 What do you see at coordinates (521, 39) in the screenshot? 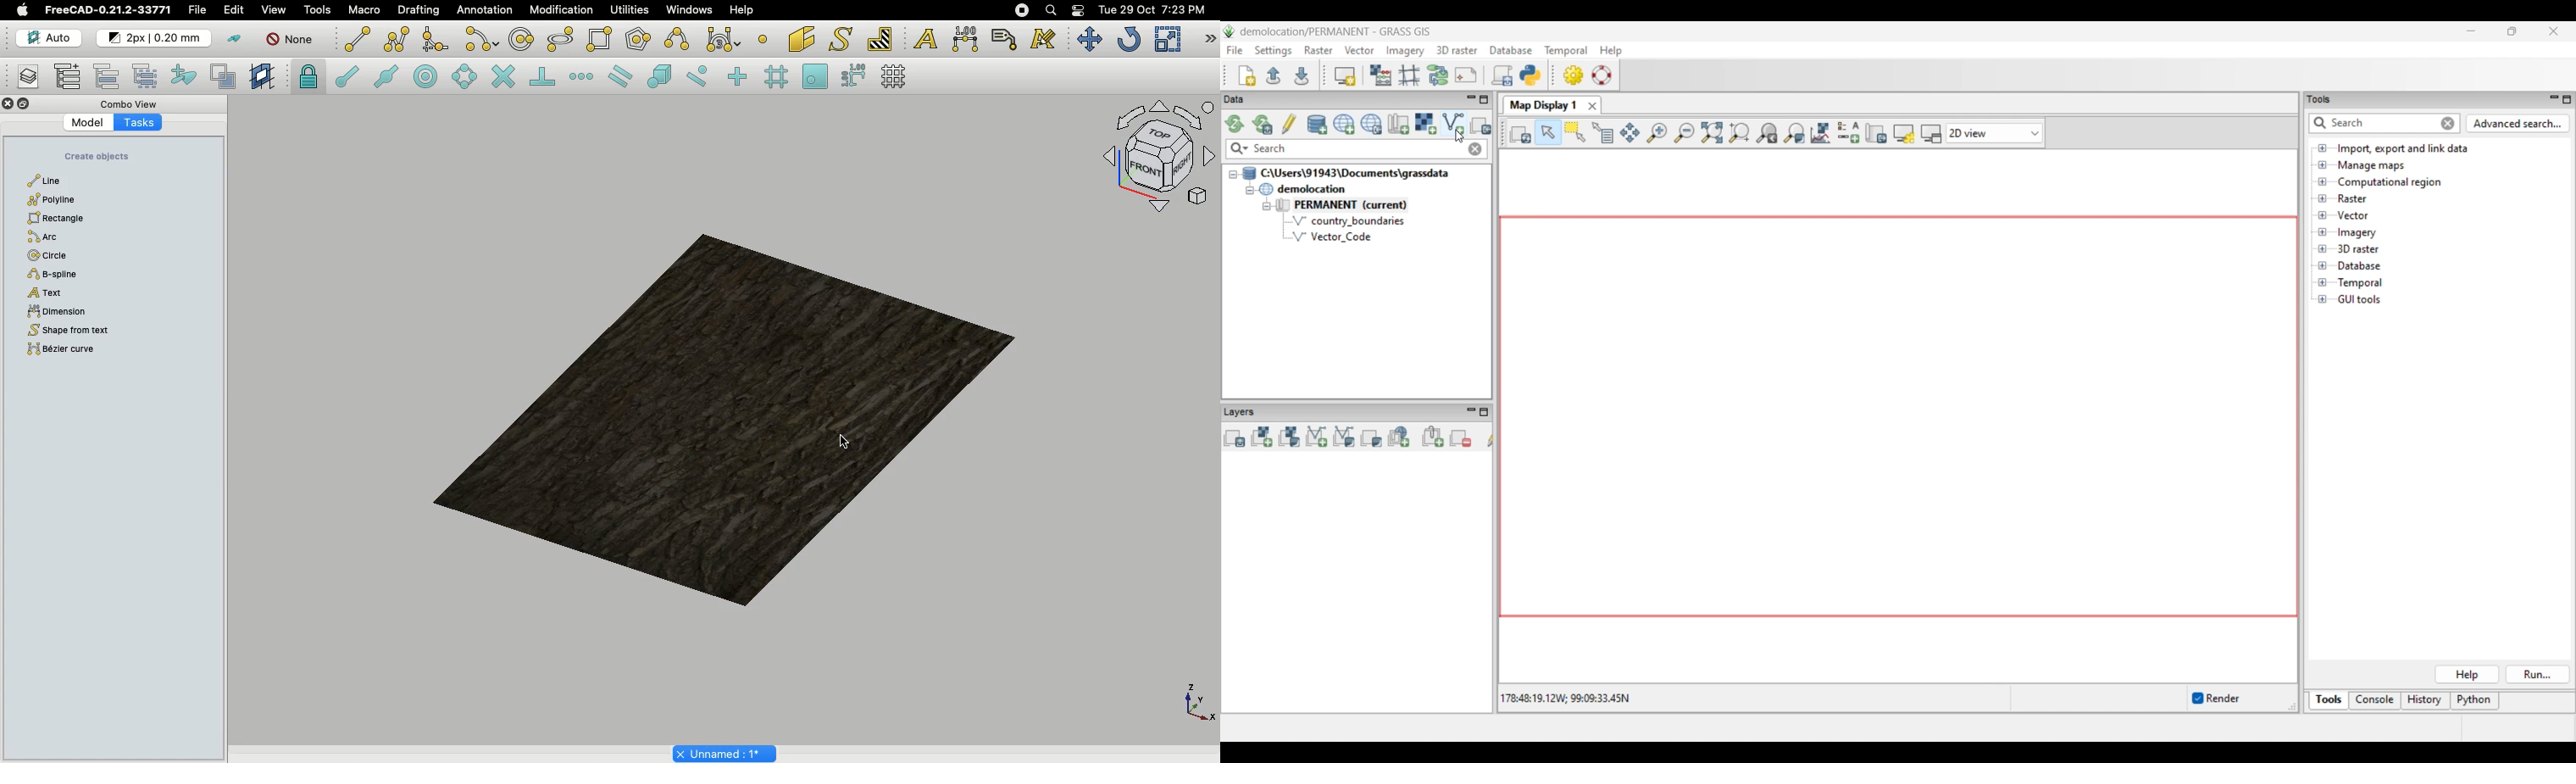
I see `Circle` at bounding box center [521, 39].